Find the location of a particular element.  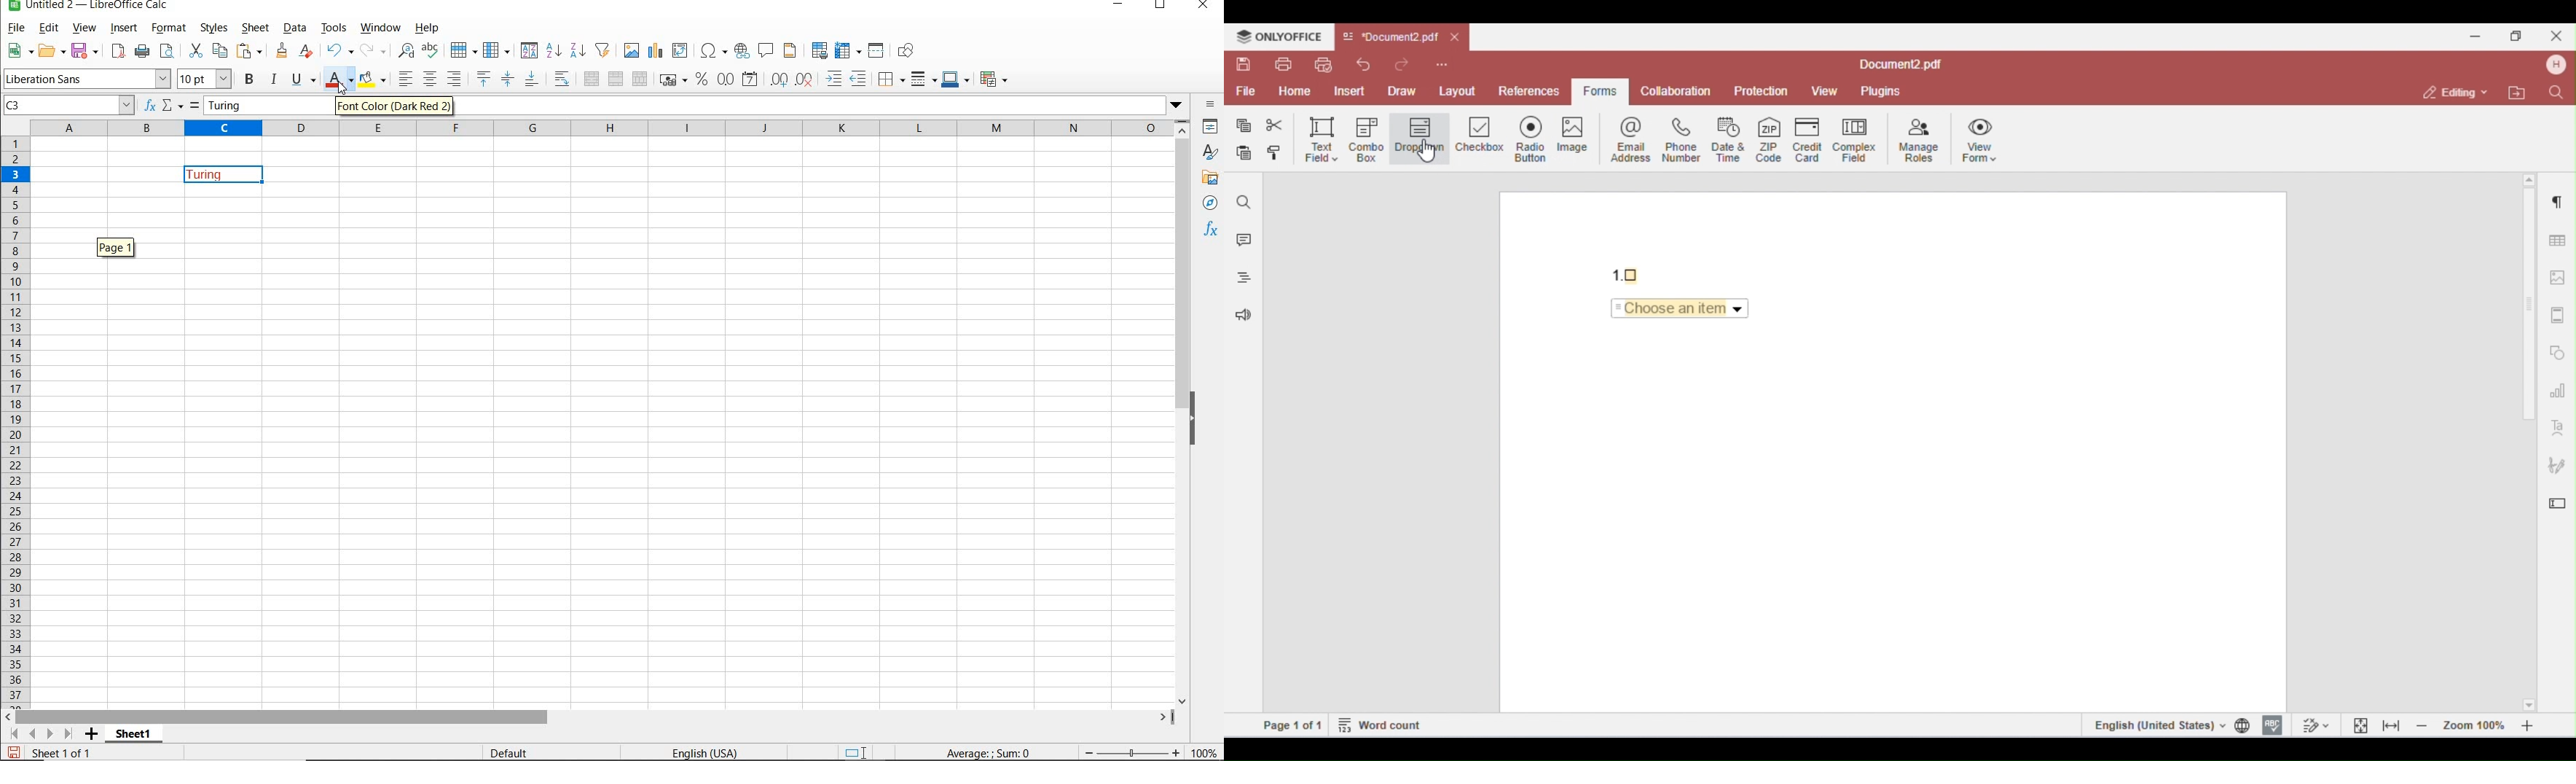

CUT is located at coordinates (196, 50).